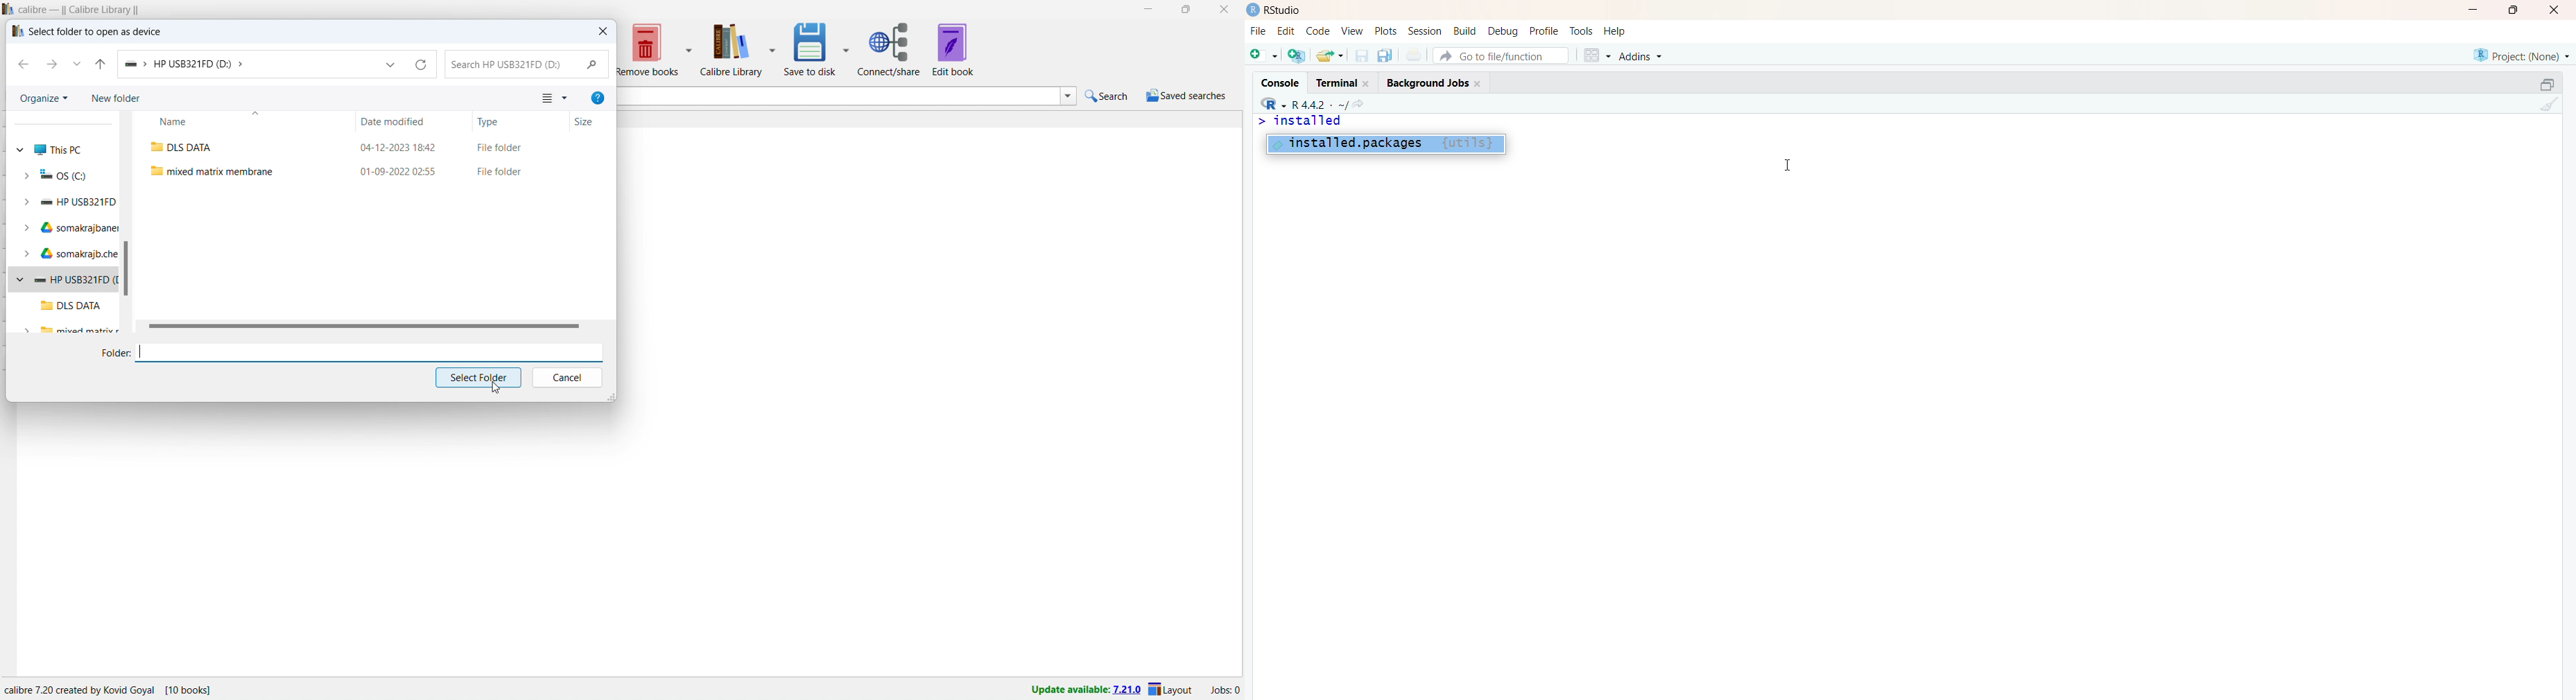 The height and width of the screenshot is (700, 2576). What do you see at coordinates (492, 389) in the screenshot?
I see `cursor` at bounding box center [492, 389].